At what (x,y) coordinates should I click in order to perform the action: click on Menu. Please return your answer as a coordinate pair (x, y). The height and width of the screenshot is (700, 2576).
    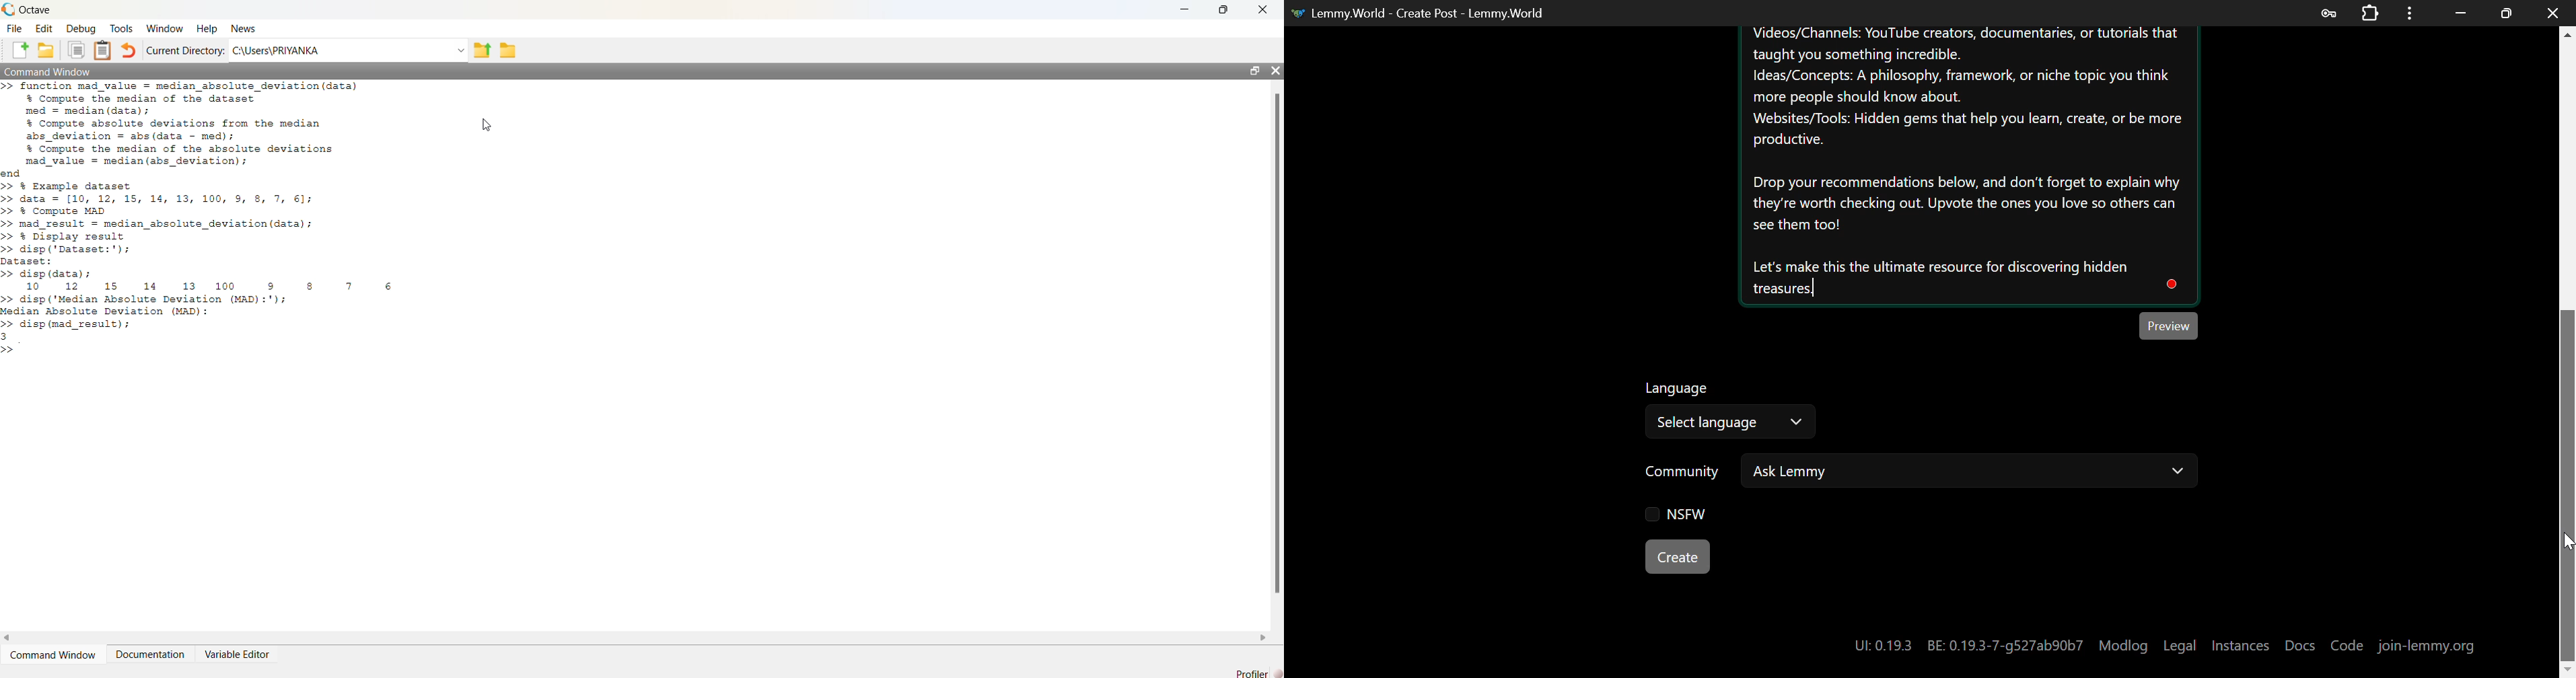
    Looking at the image, I should click on (2410, 13).